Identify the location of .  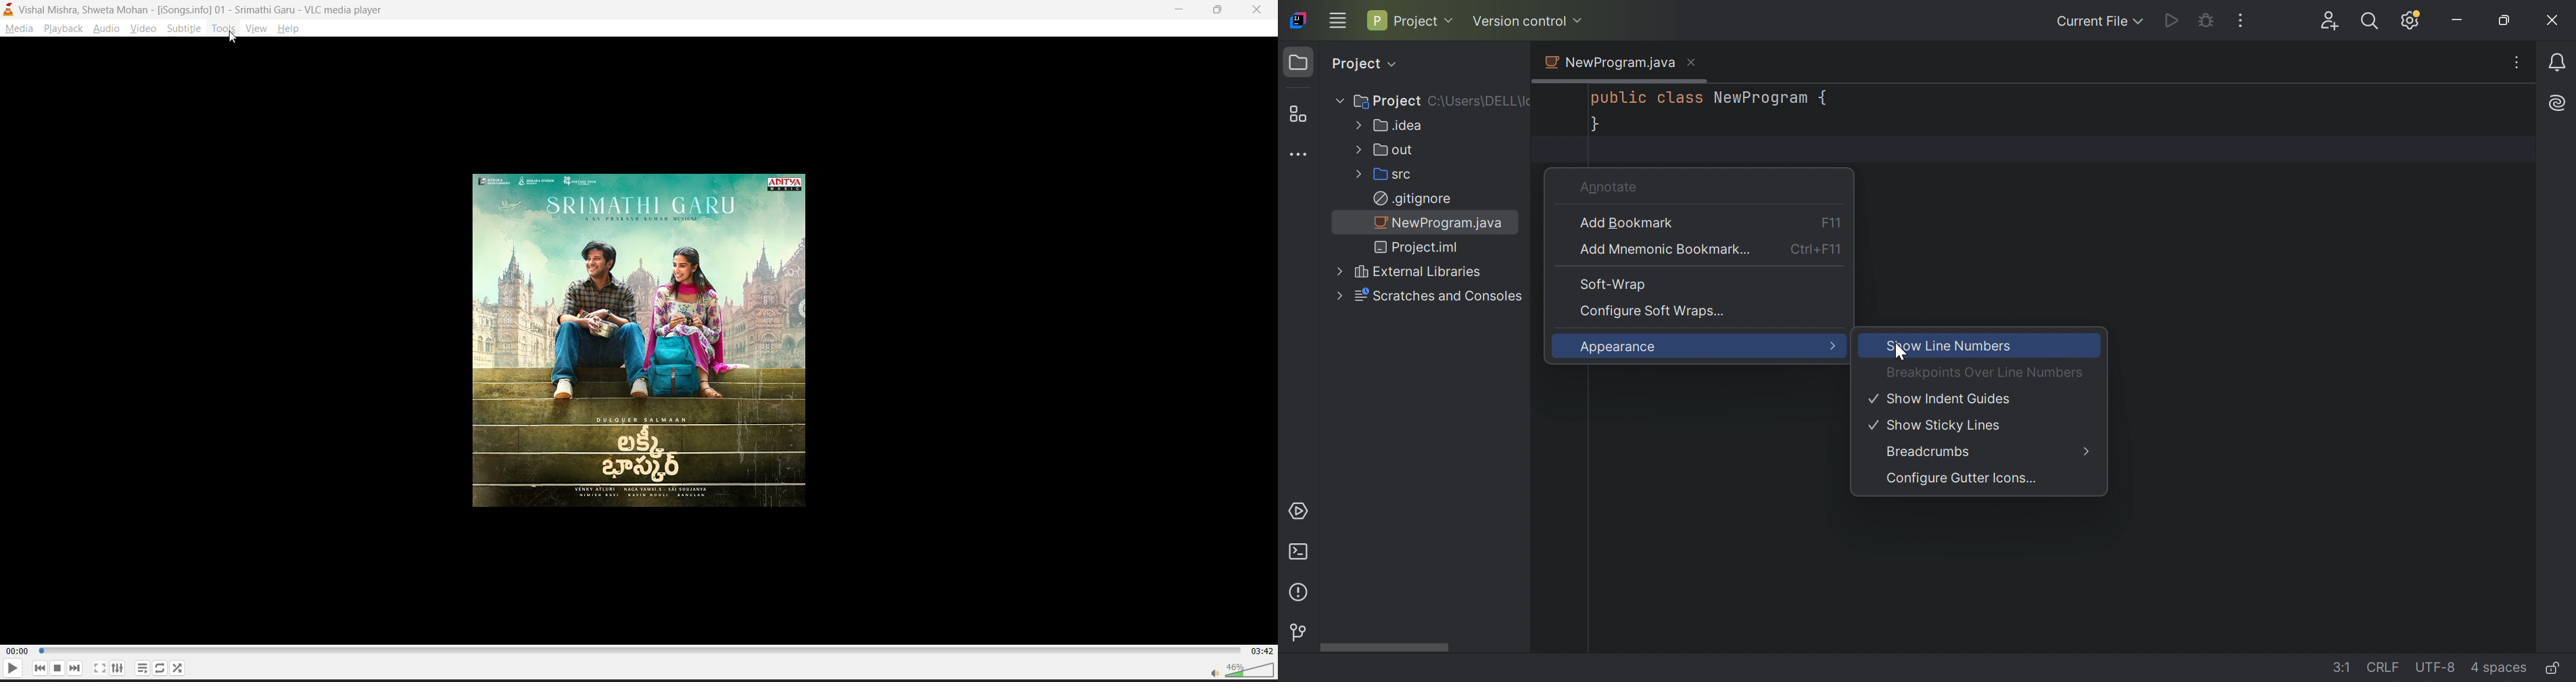
(2517, 64).